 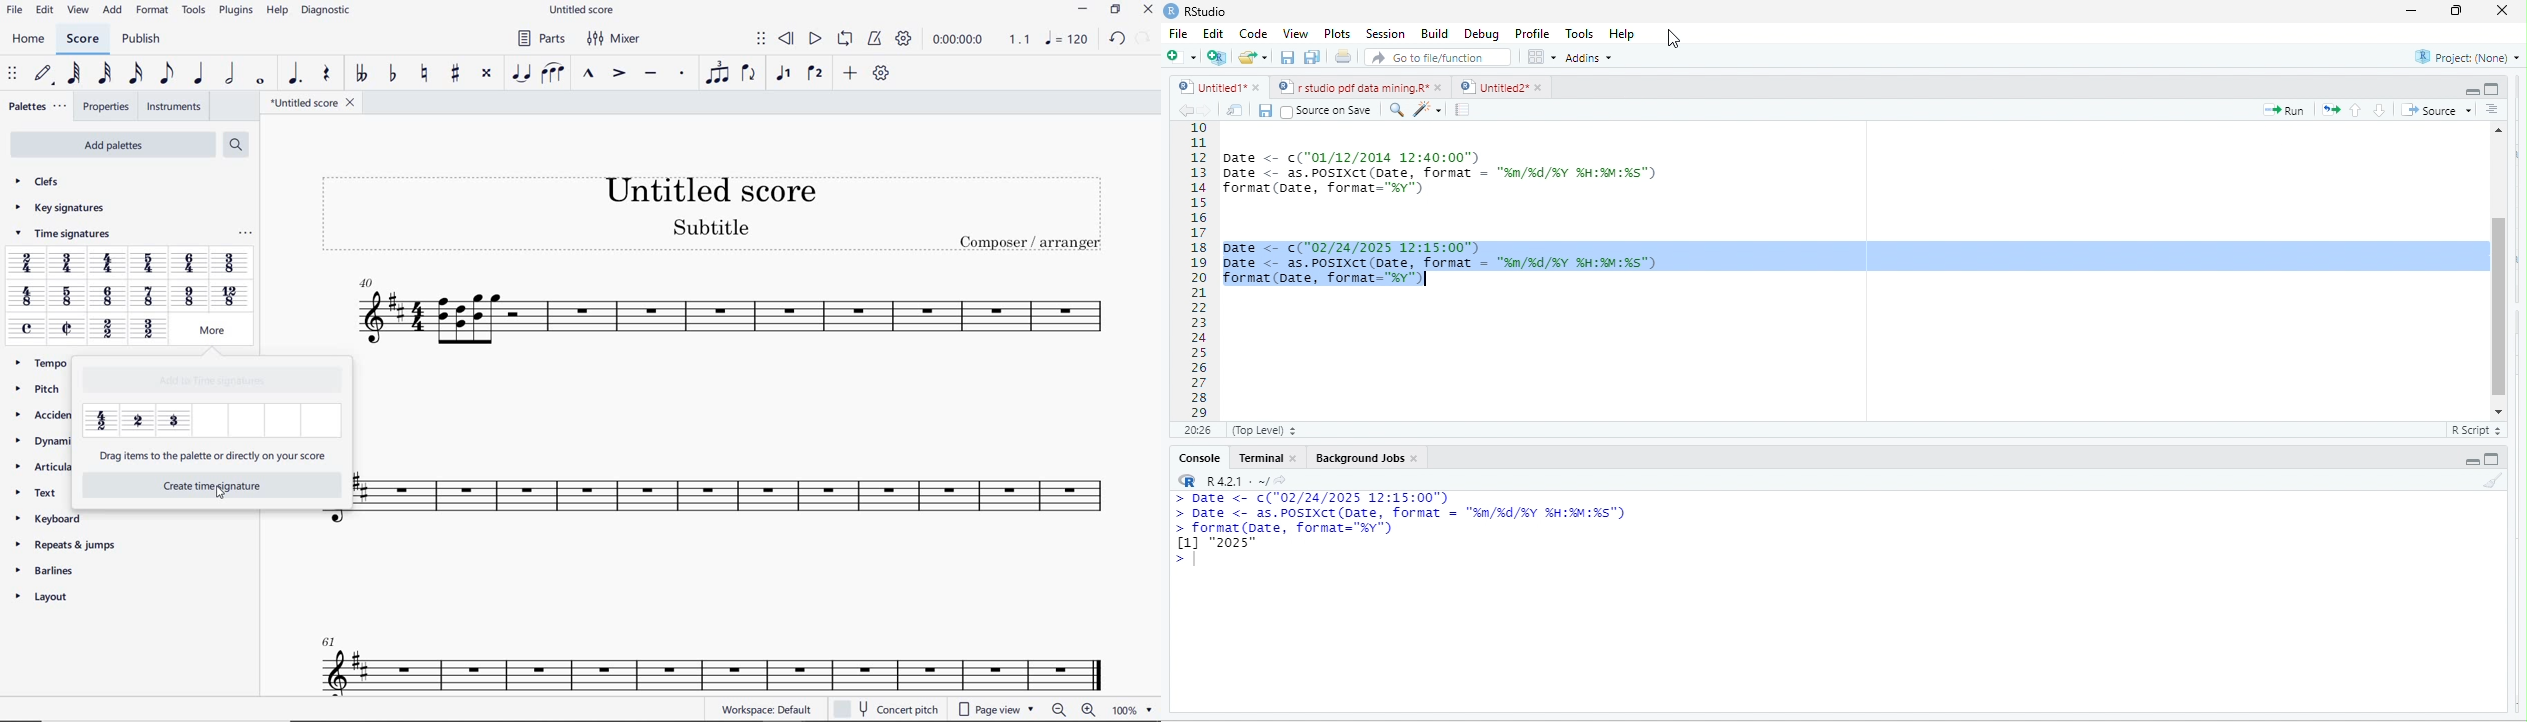 I want to click on close, so click(x=1418, y=461).